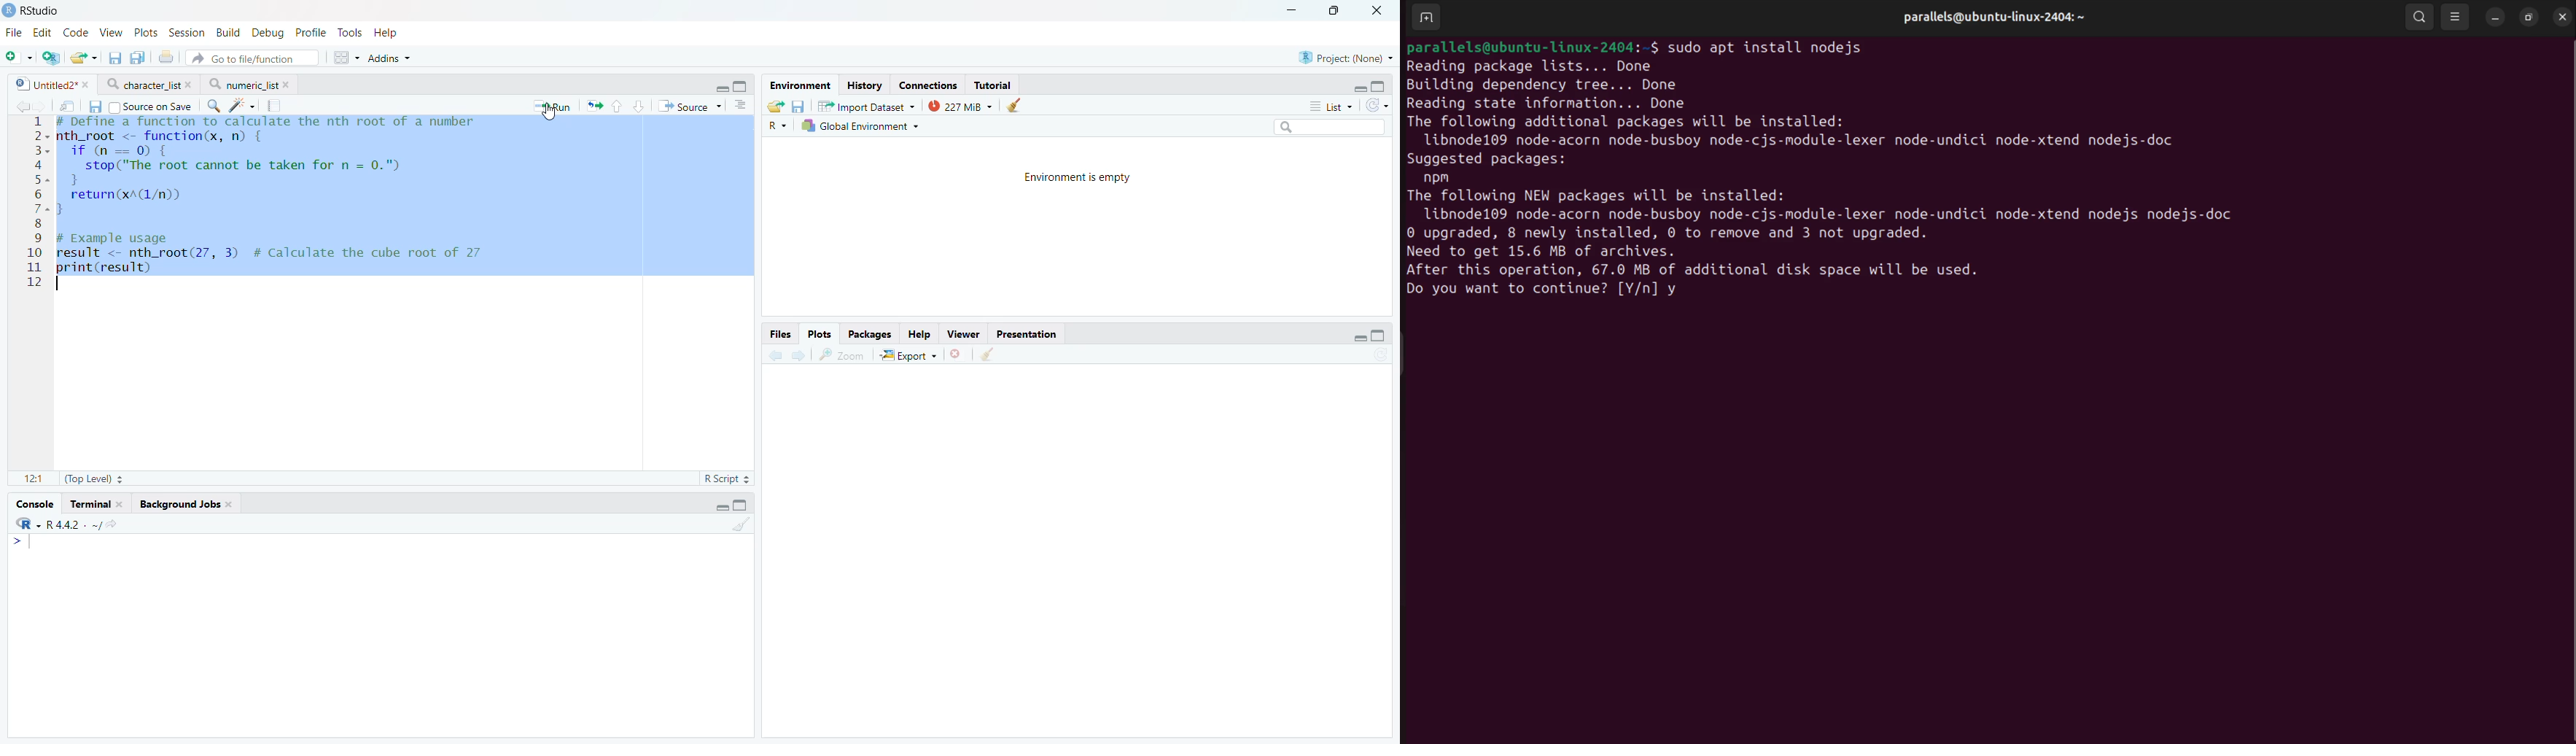 This screenshot has height=756, width=2576. What do you see at coordinates (1013, 105) in the screenshot?
I see `Clear` at bounding box center [1013, 105].